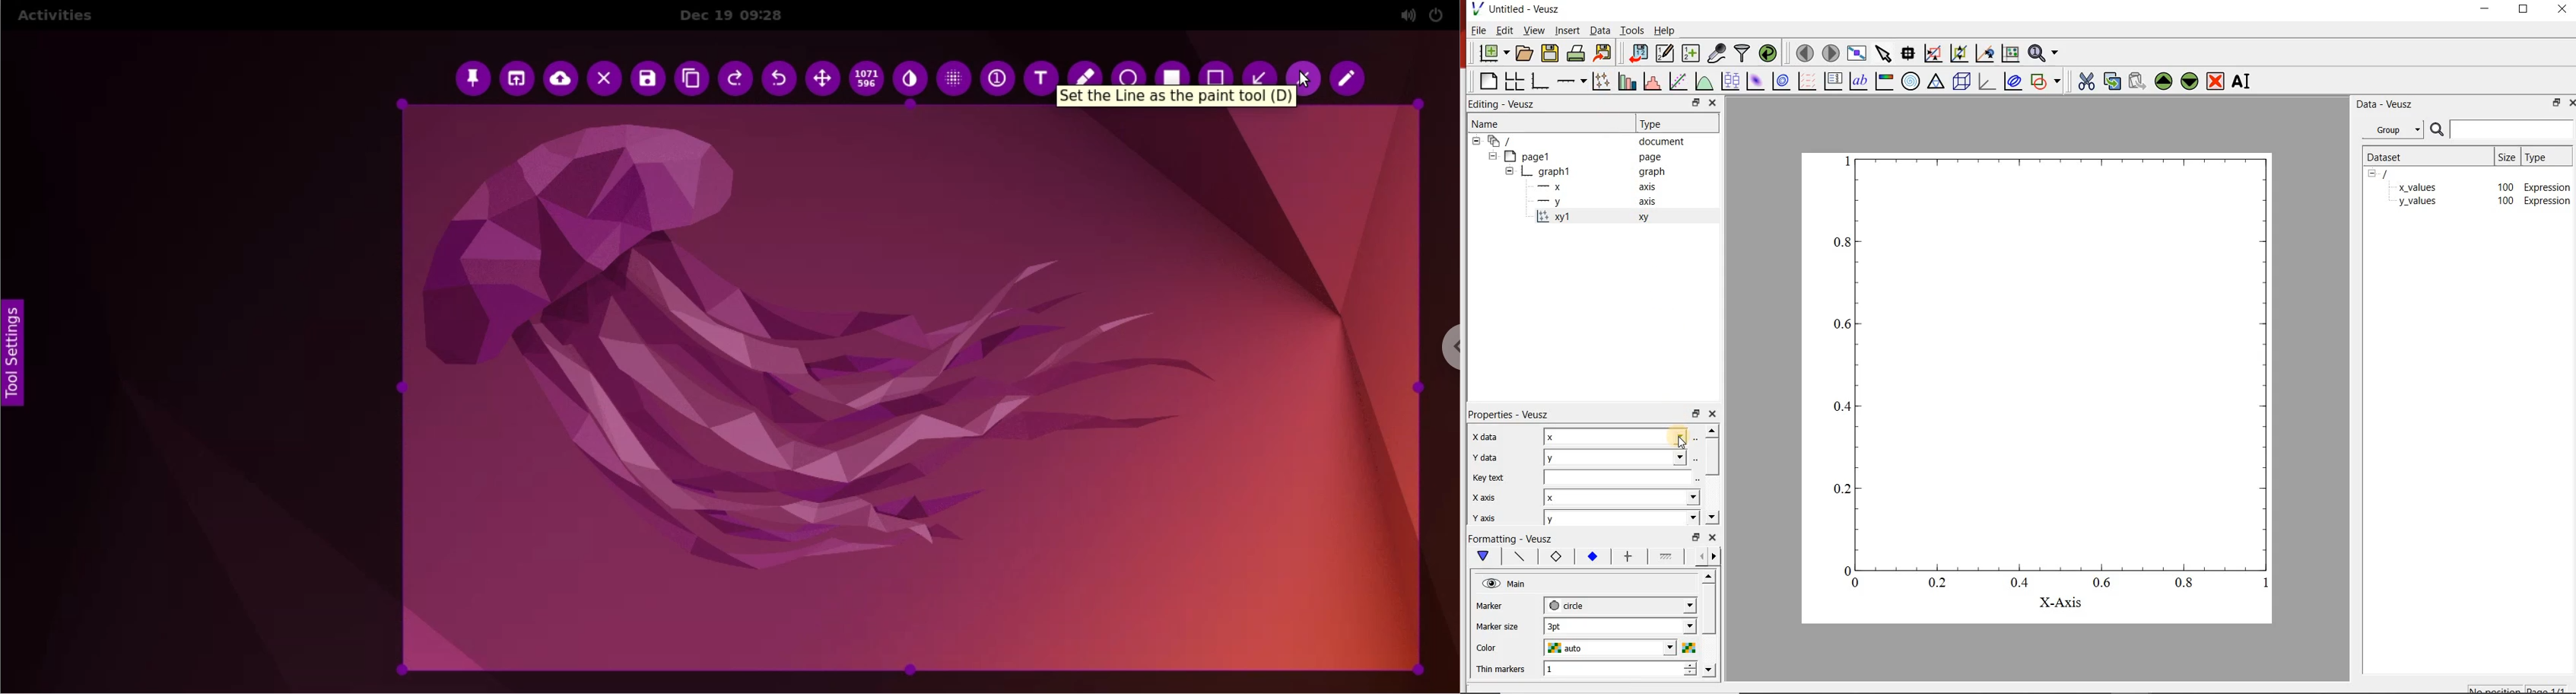  I want to click on graph, so click(2040, 372).